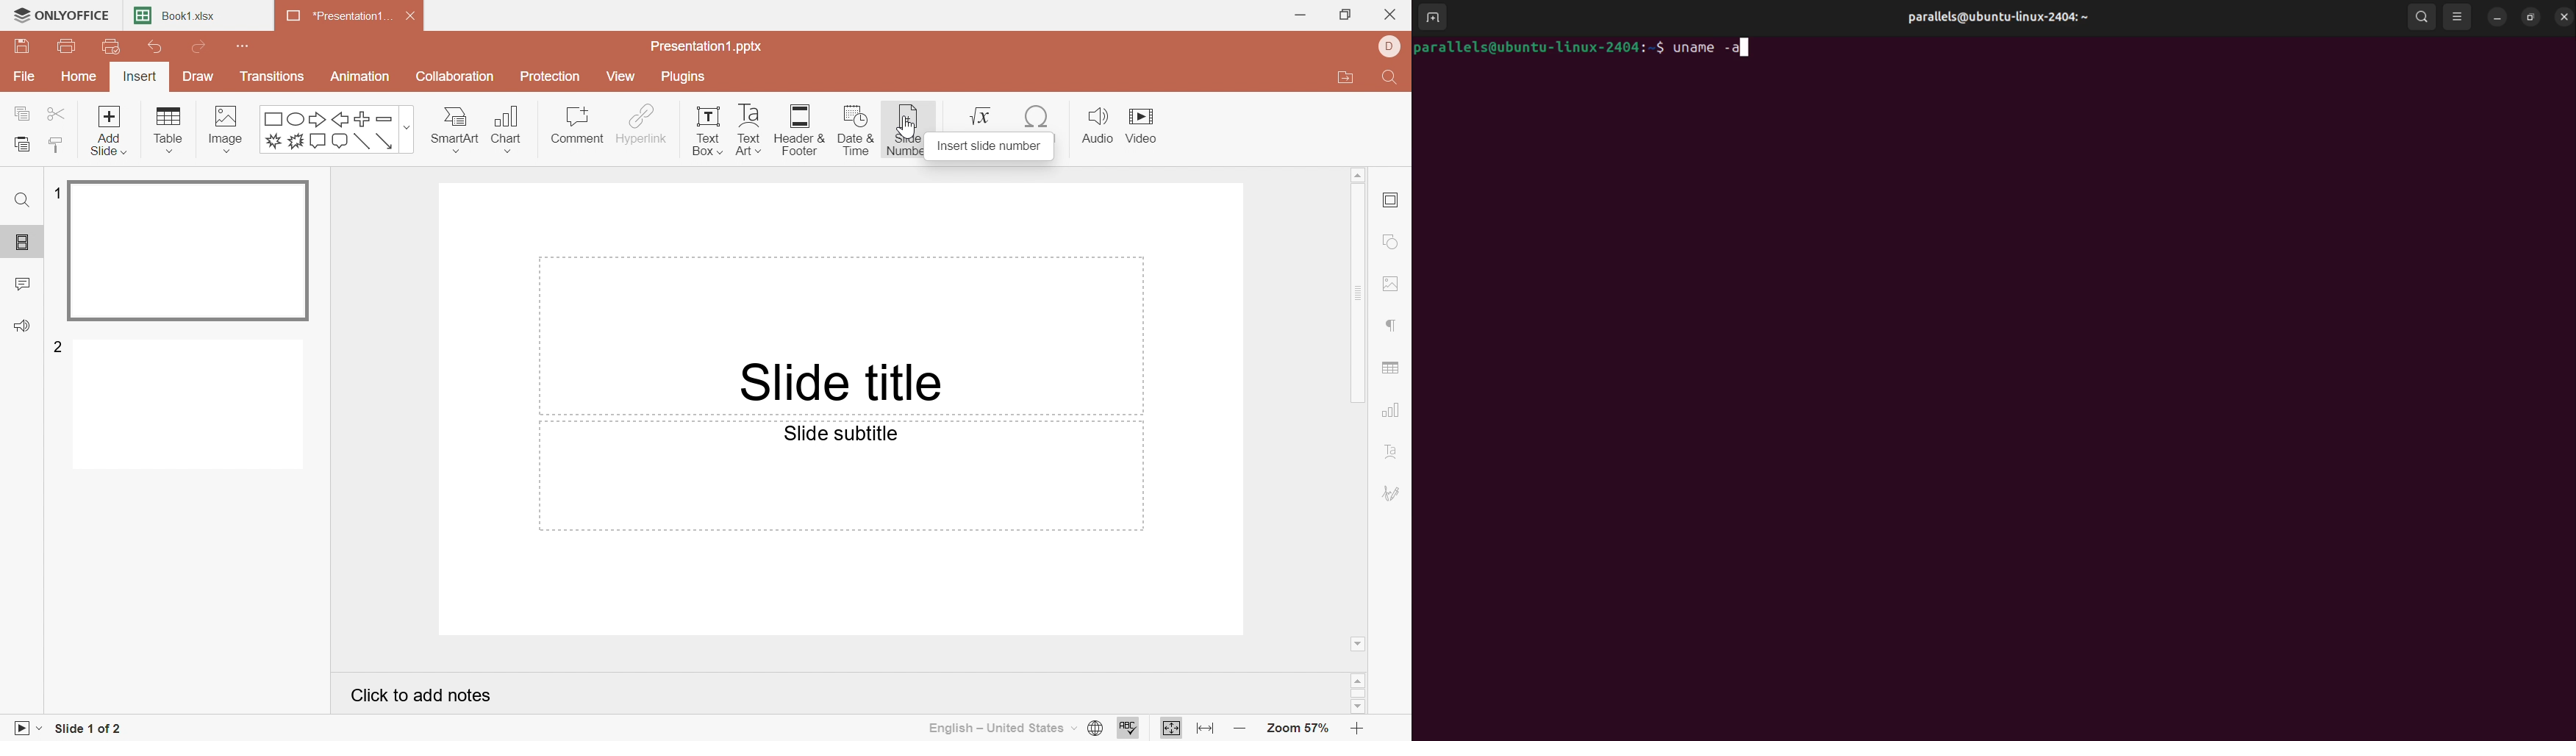 Image resolution: width=2576 pixels, height=756 pixels. Describe the element at coordinates (425, 698) in the screenshot. I see `Click to add notes` at that location.